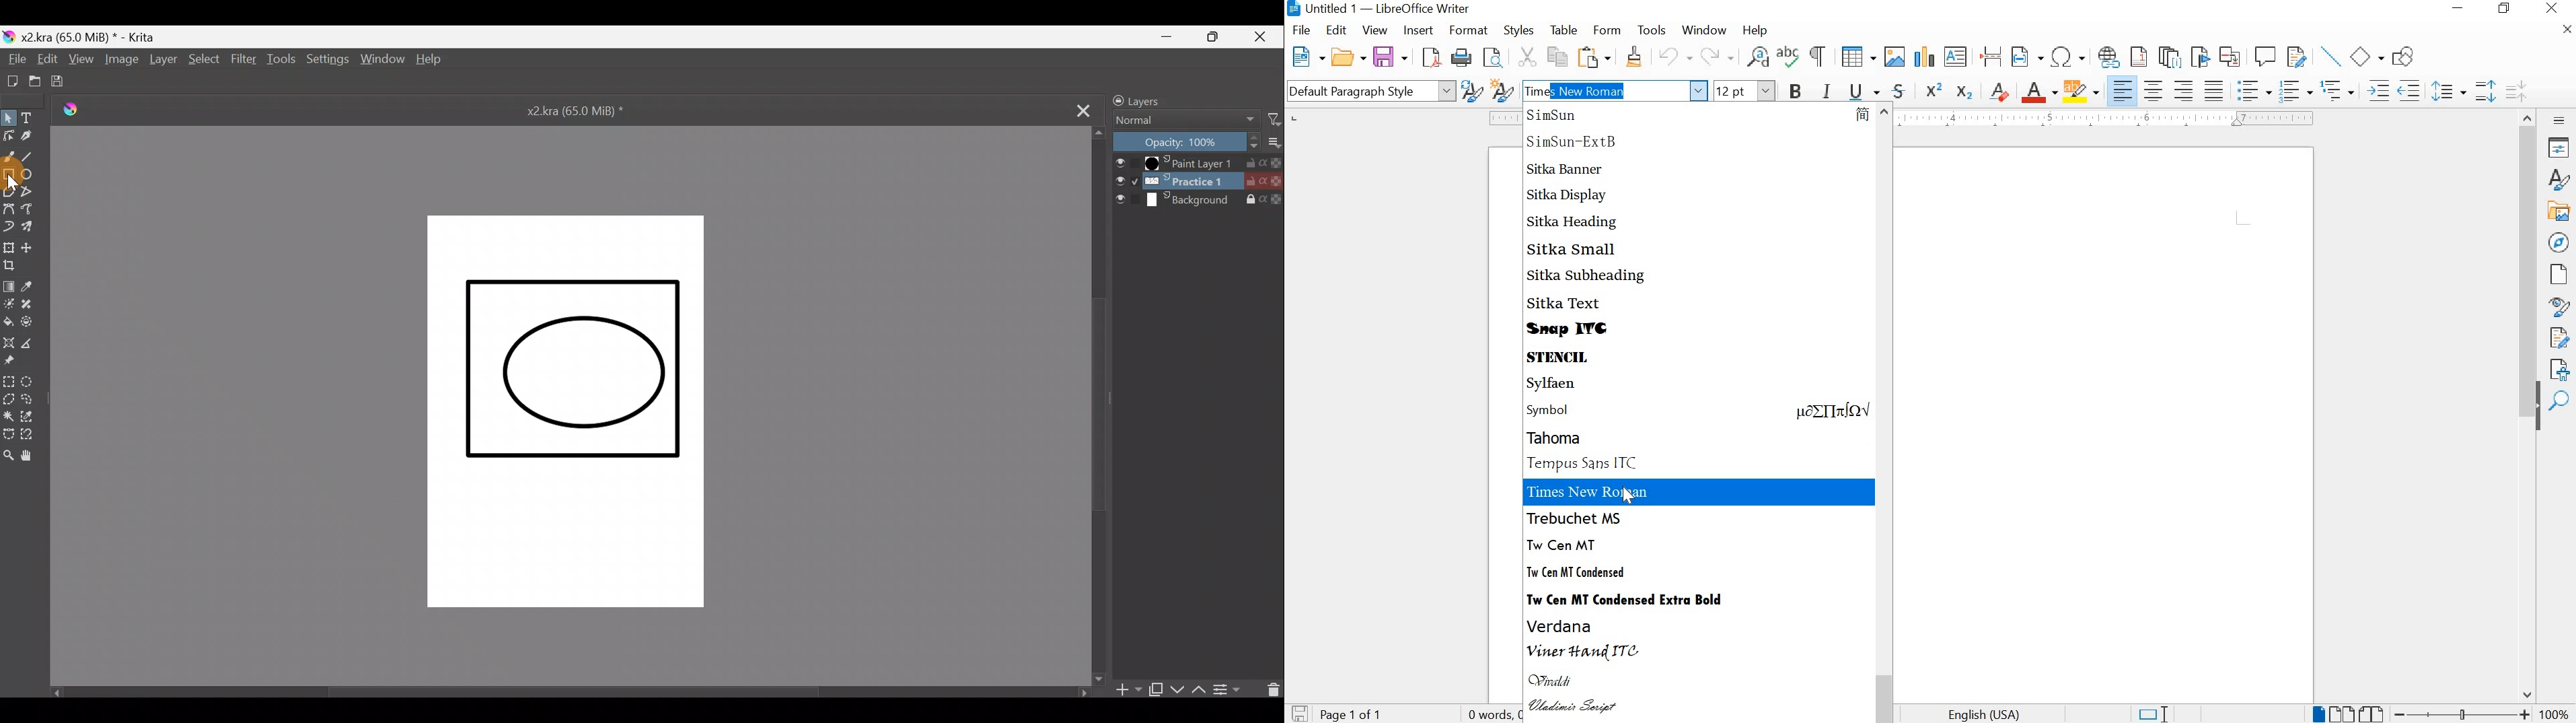 This screenshot has height=728, width=2576. Describe the element at coordinates (2486, 90) in the screenshot. I see `INCREASE PARAGRAPH SPACING` at that location.